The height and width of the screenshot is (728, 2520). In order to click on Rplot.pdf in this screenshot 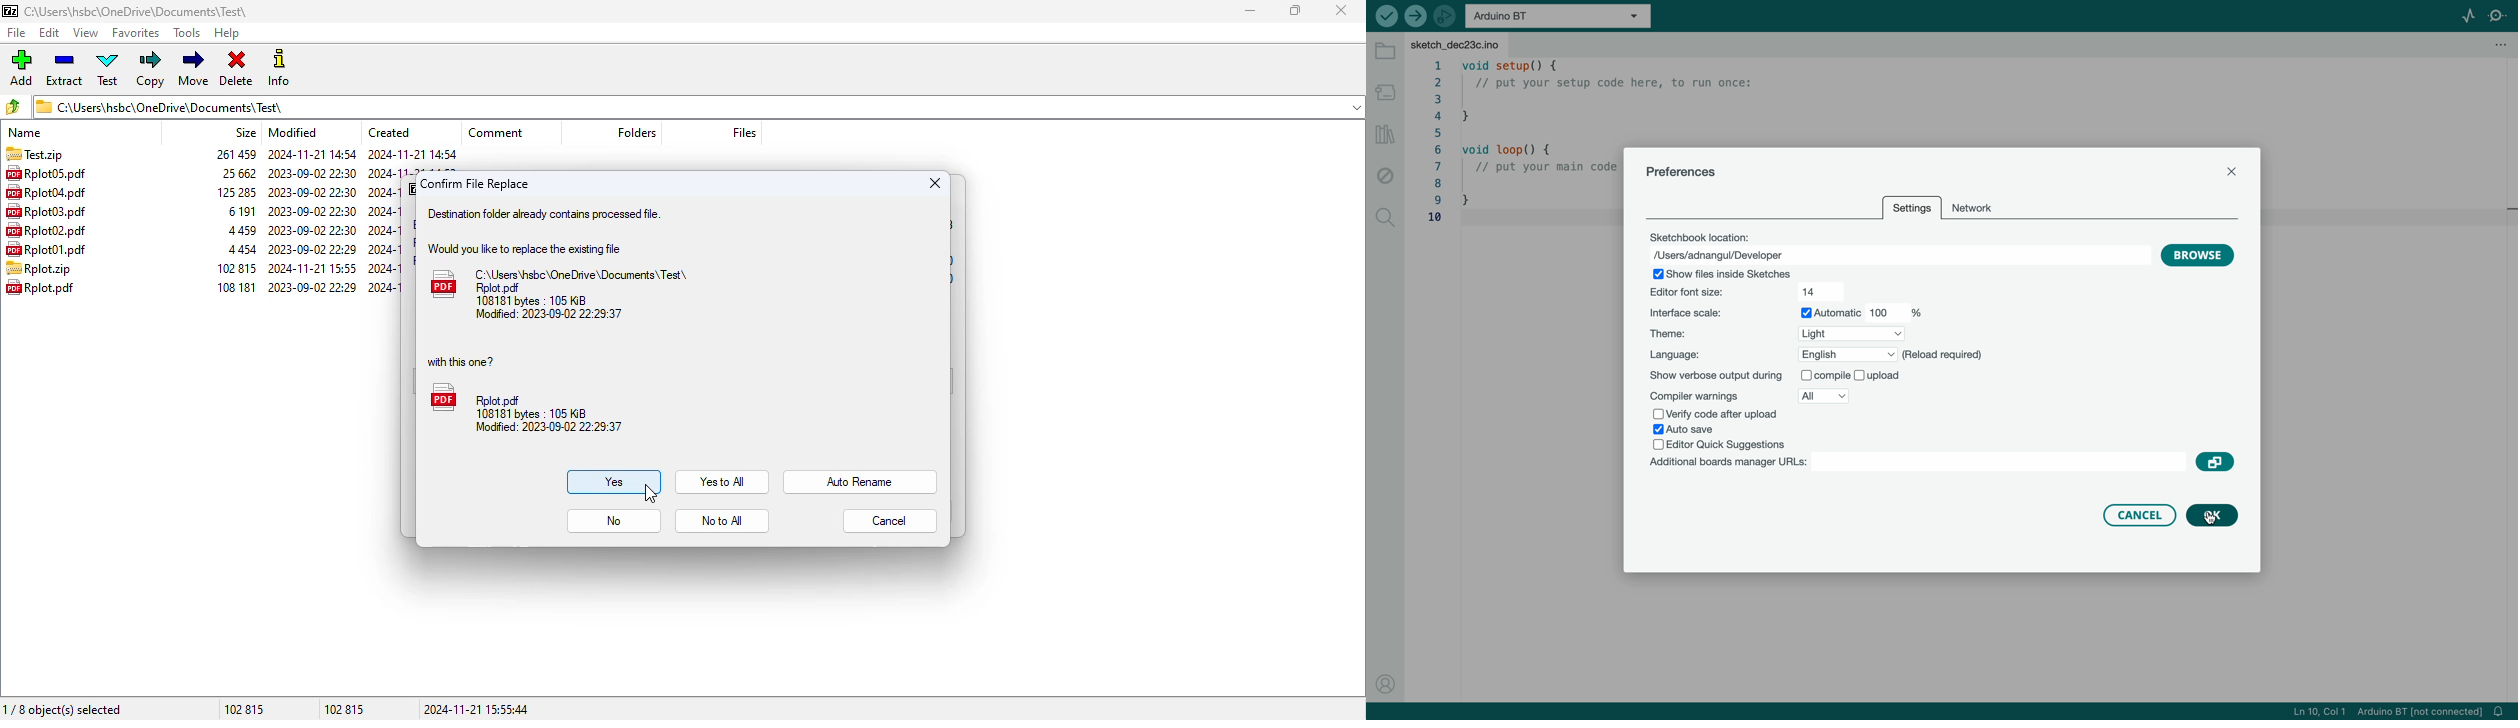, I will do `click(527, 408)`.